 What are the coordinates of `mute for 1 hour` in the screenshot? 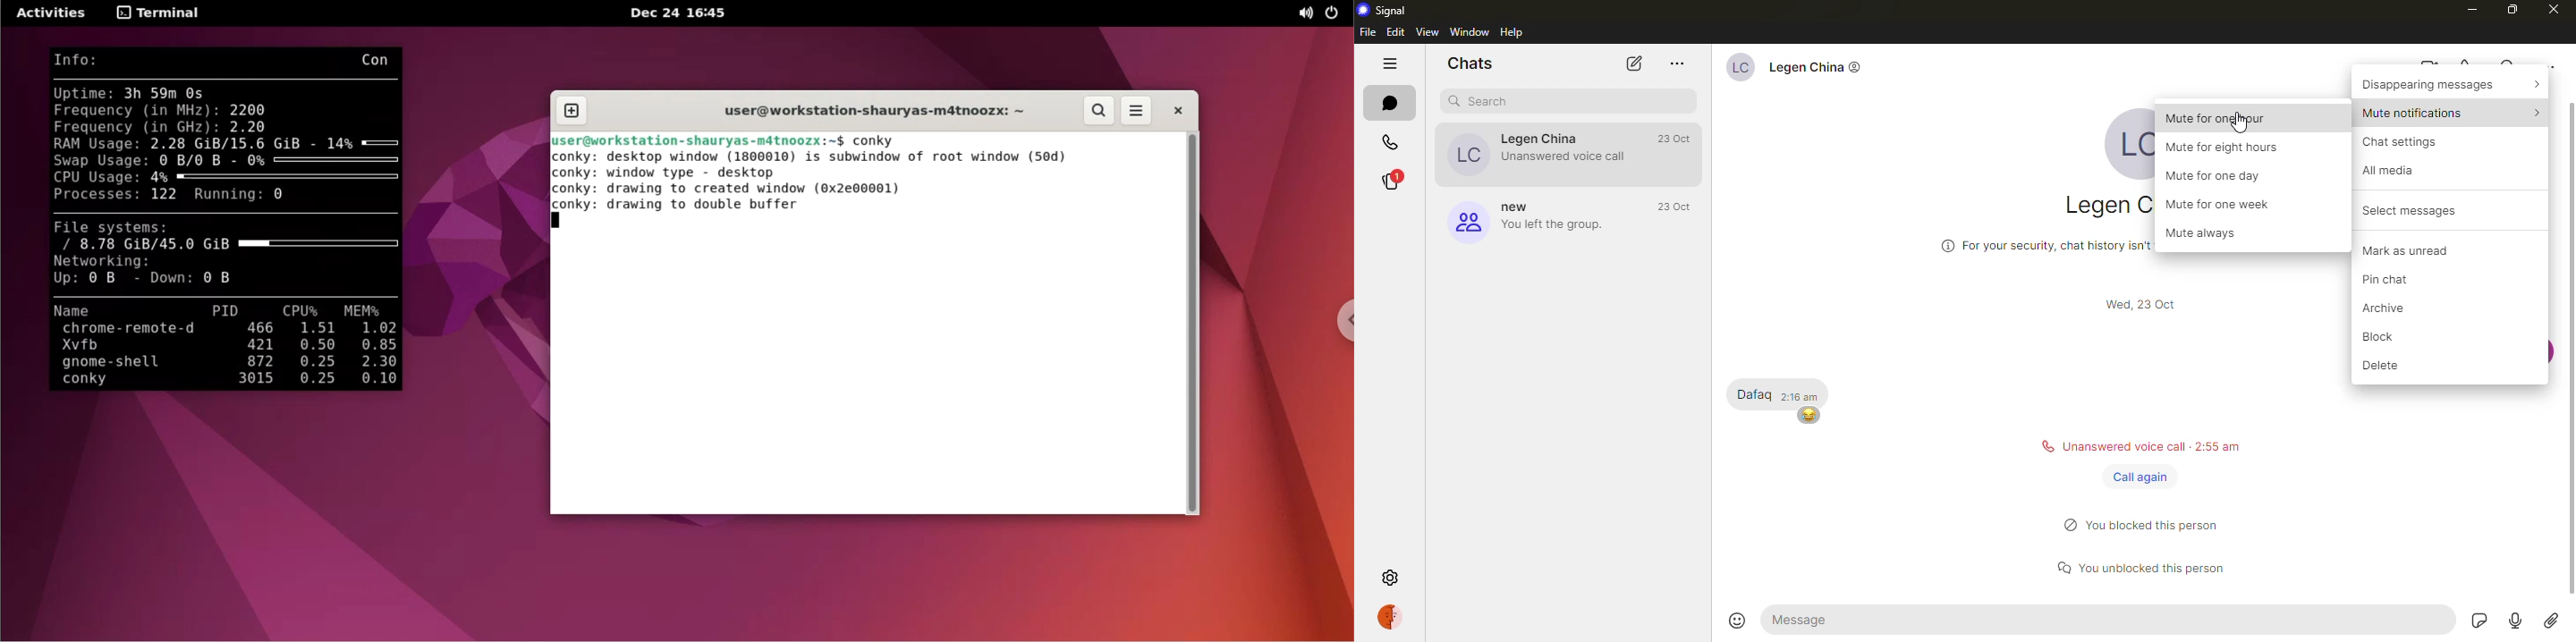 It's located at (2223, 116).